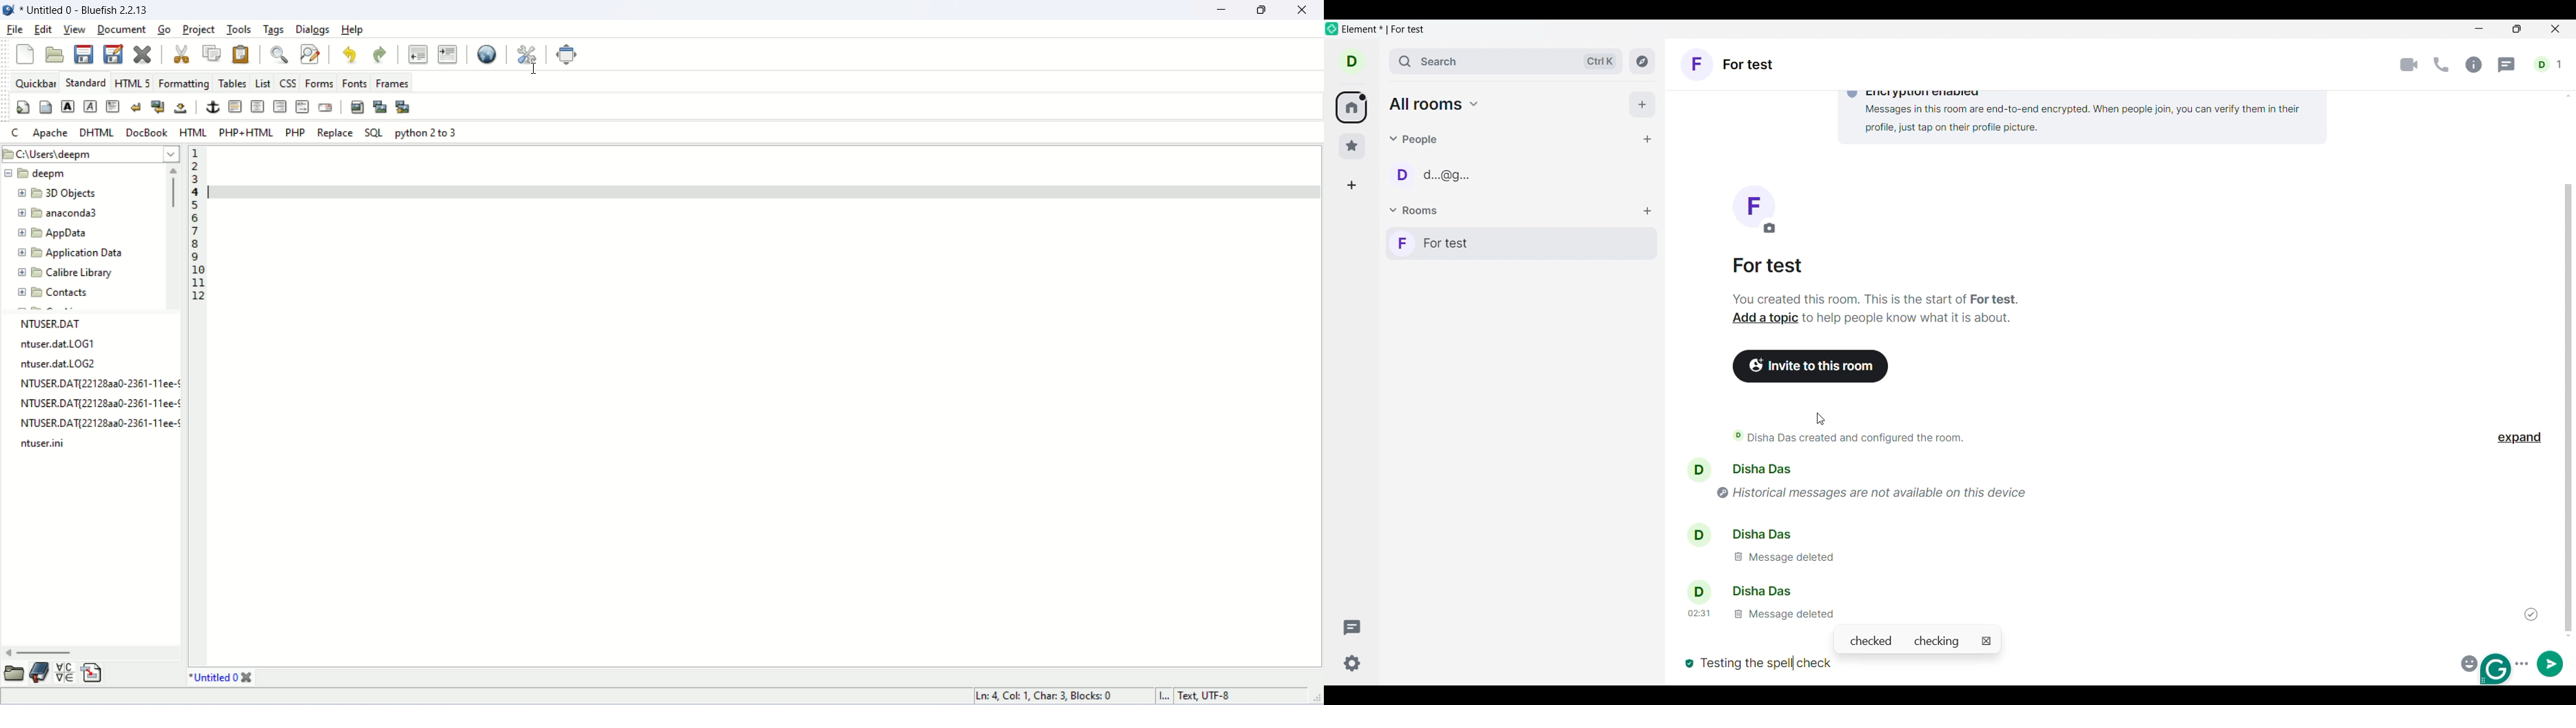 This screenshot has width=2576, height=728. Describe the element at coordinates (134, 82) in the screenshot. I see `HTML 5` at that location.